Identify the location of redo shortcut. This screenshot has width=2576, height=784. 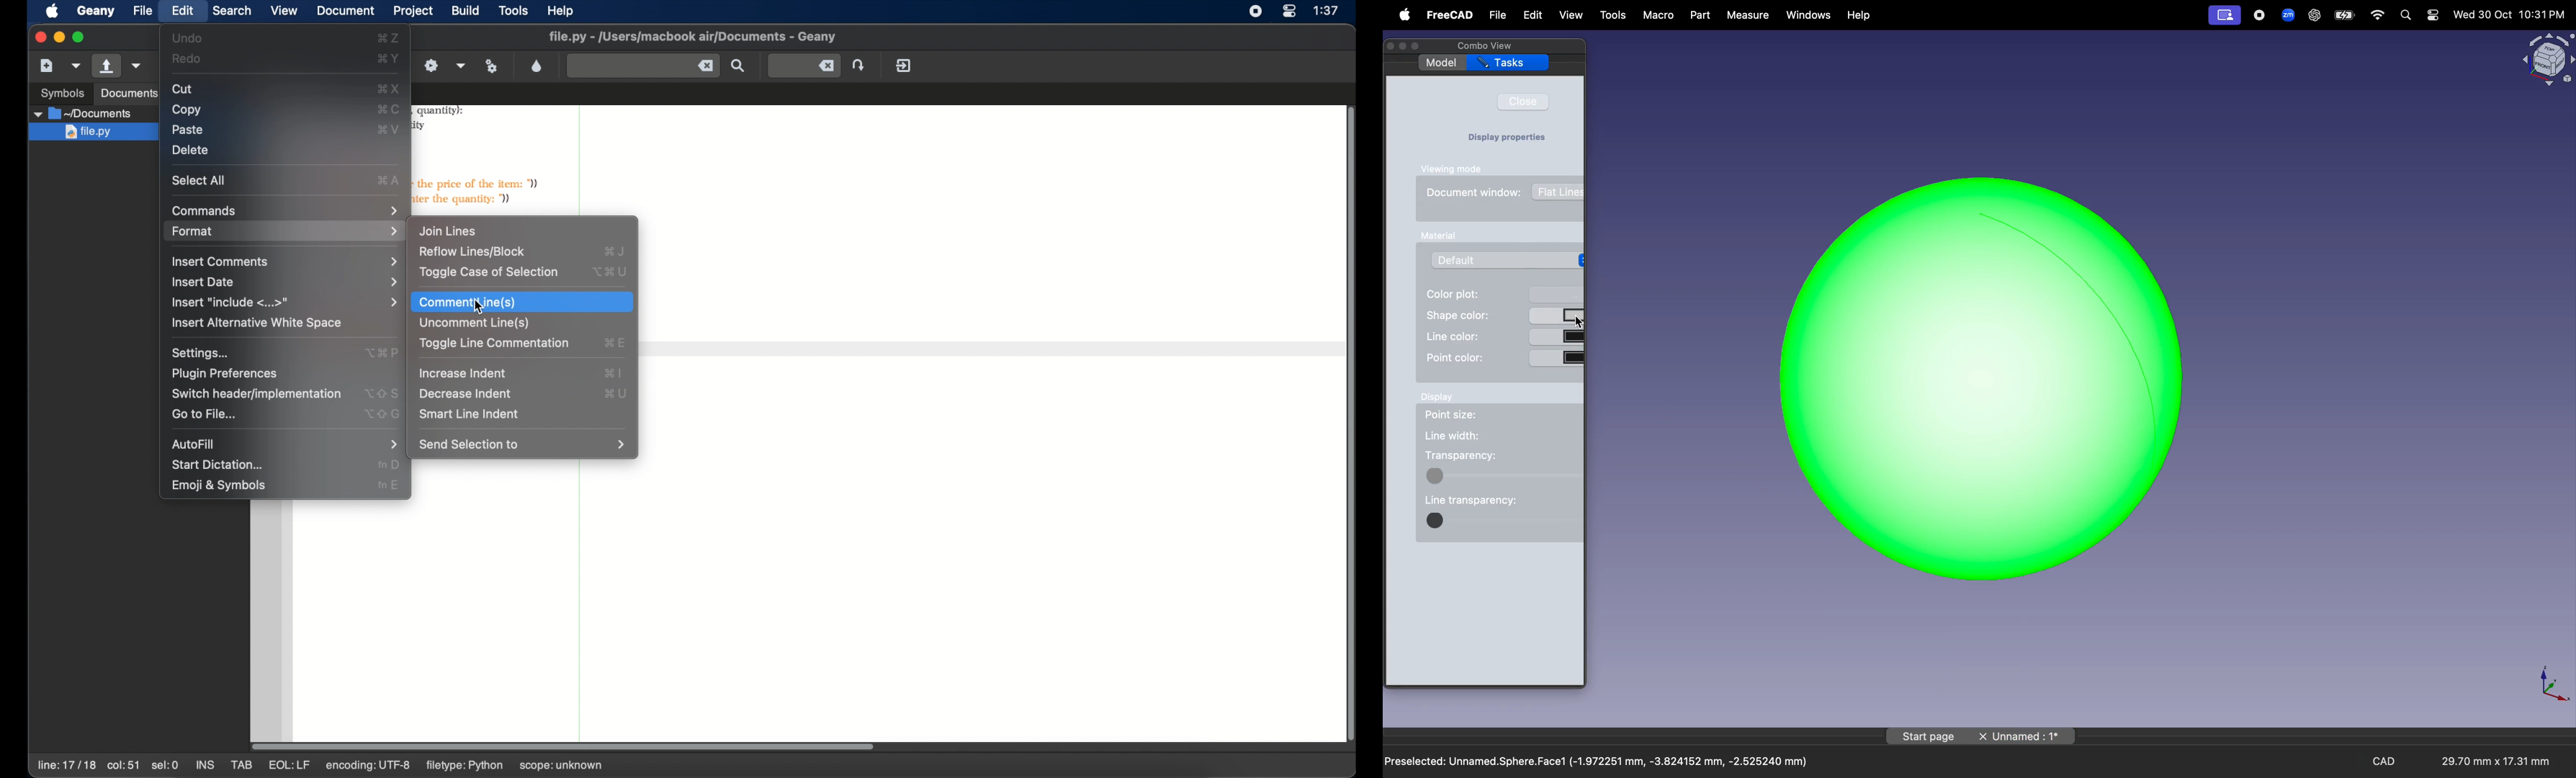
(388, 58).